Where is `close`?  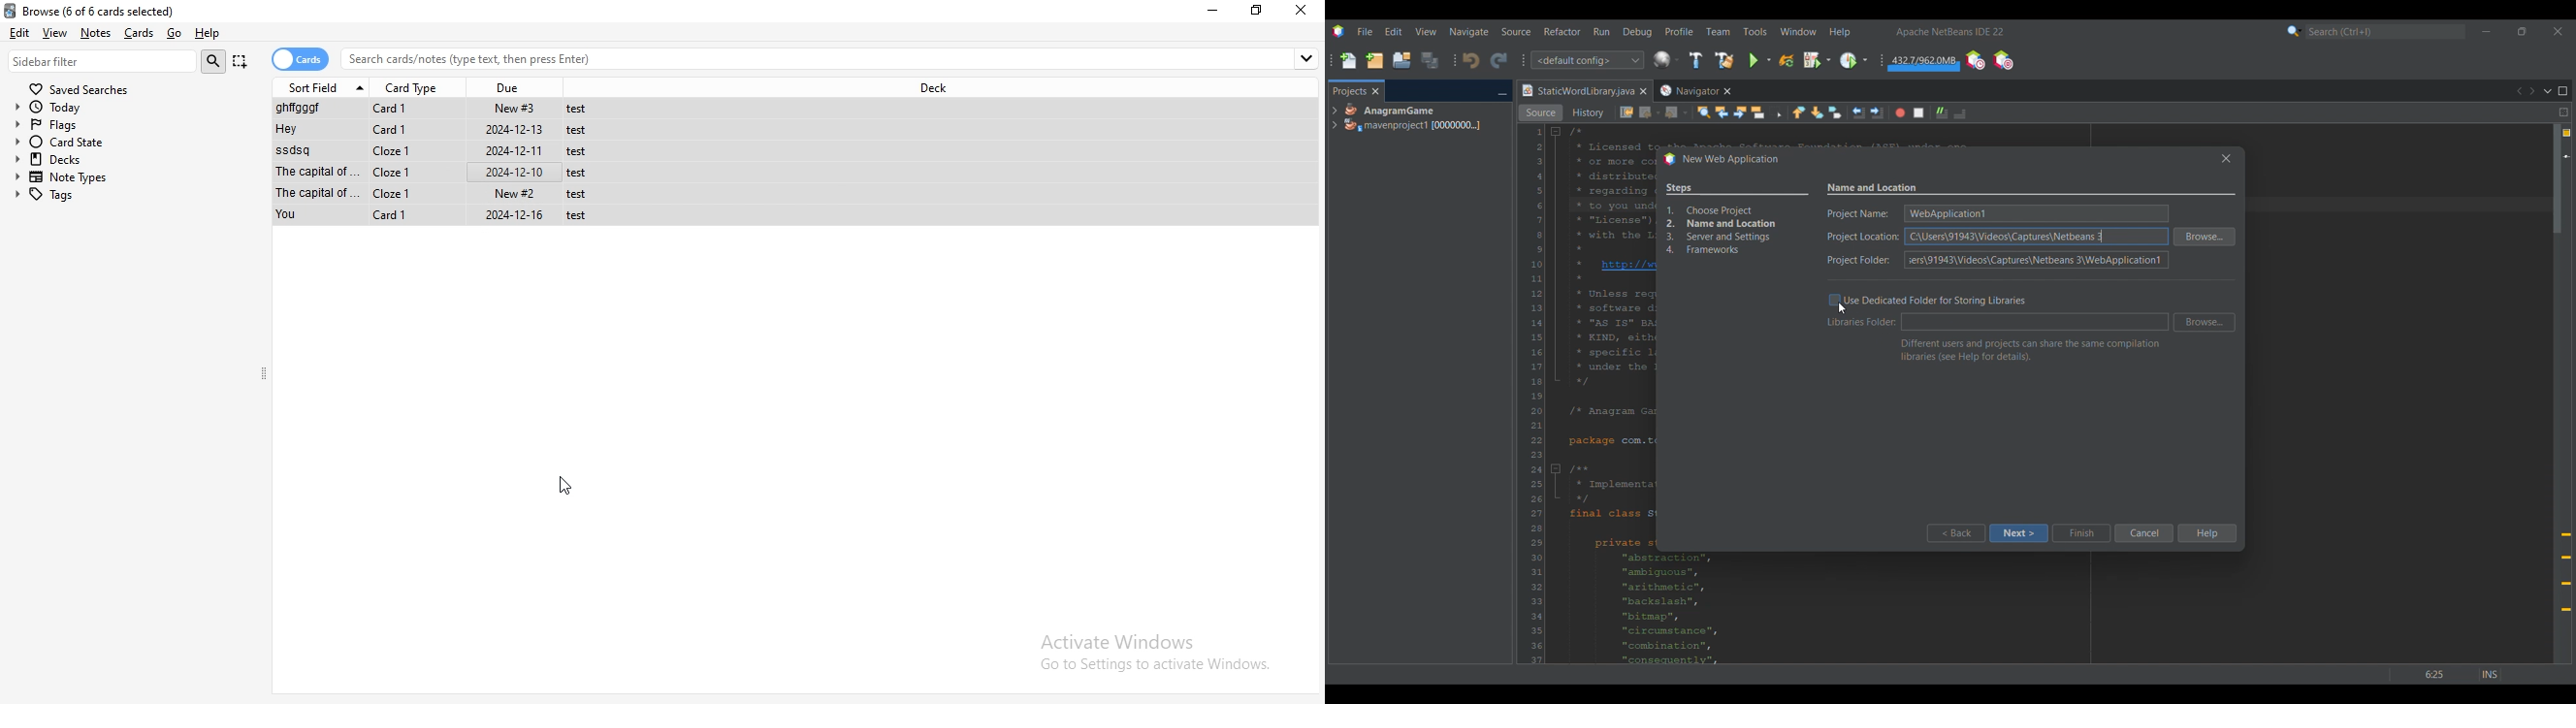
close is located at coordinates (1303, 11).